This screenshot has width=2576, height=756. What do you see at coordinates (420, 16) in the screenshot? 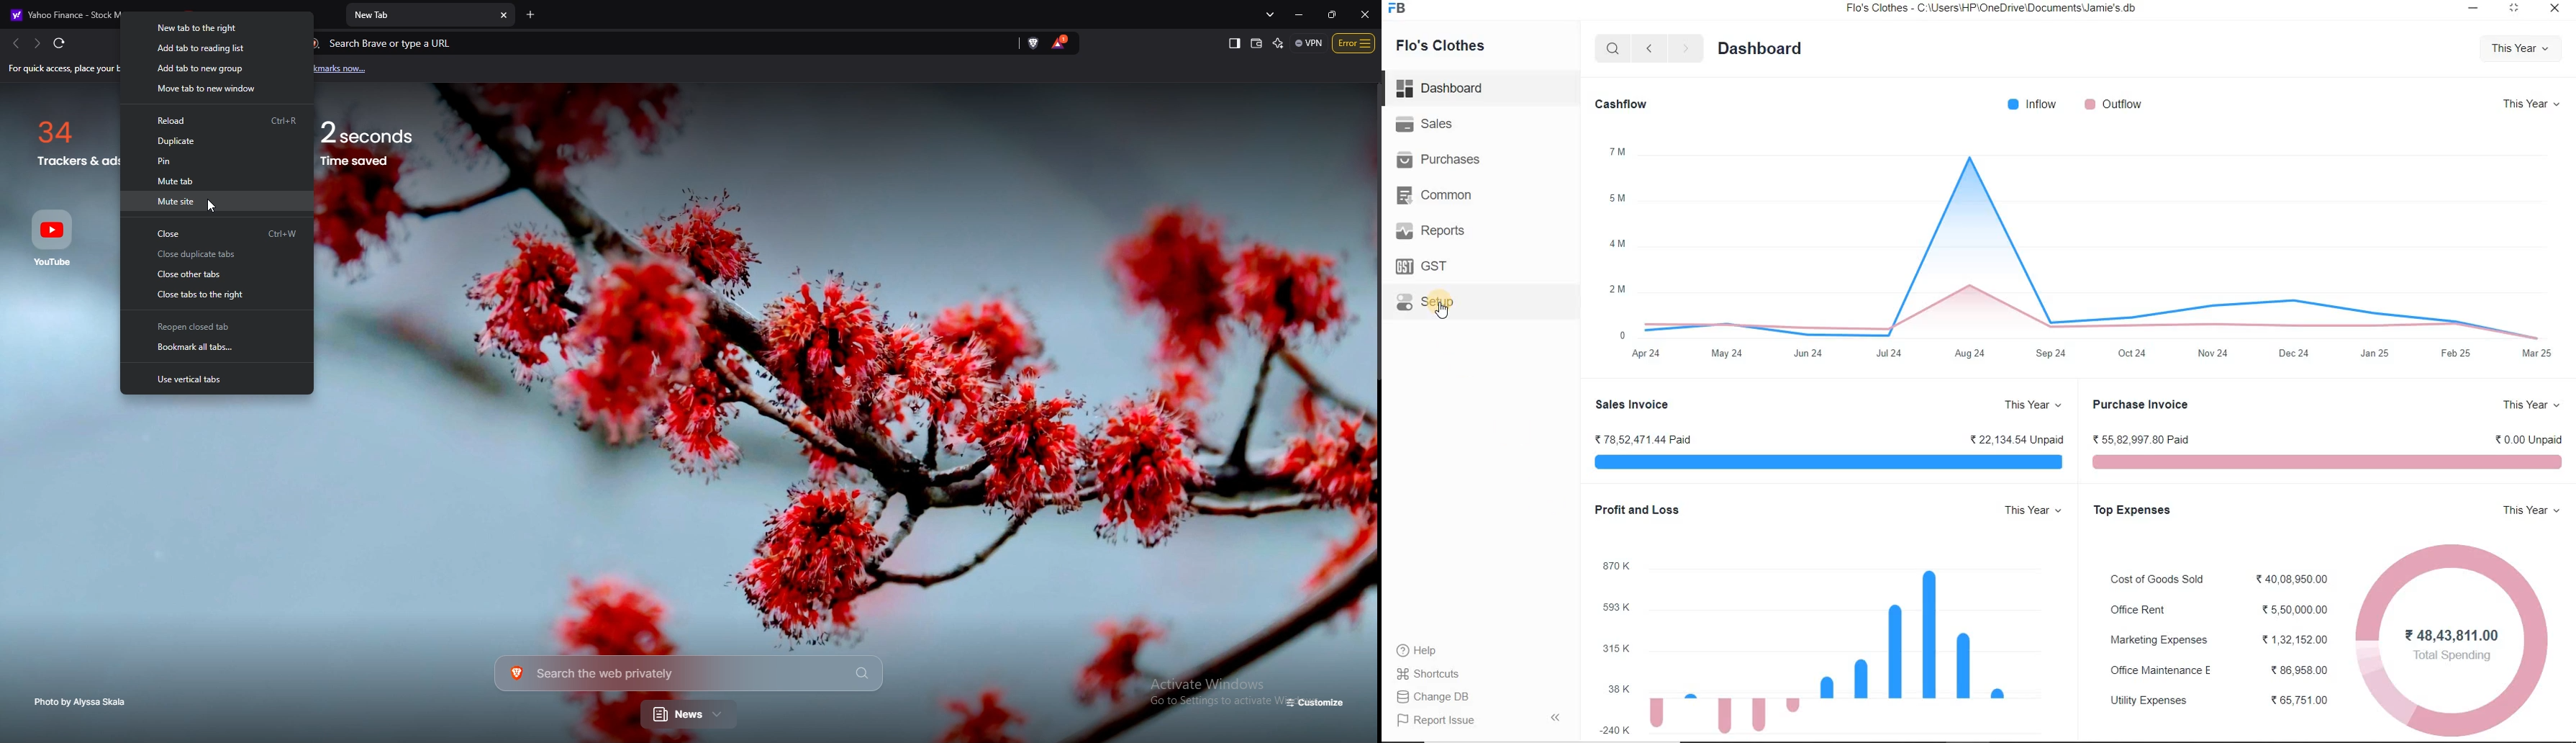
I see `New tab` at bounding box center [420, 16].